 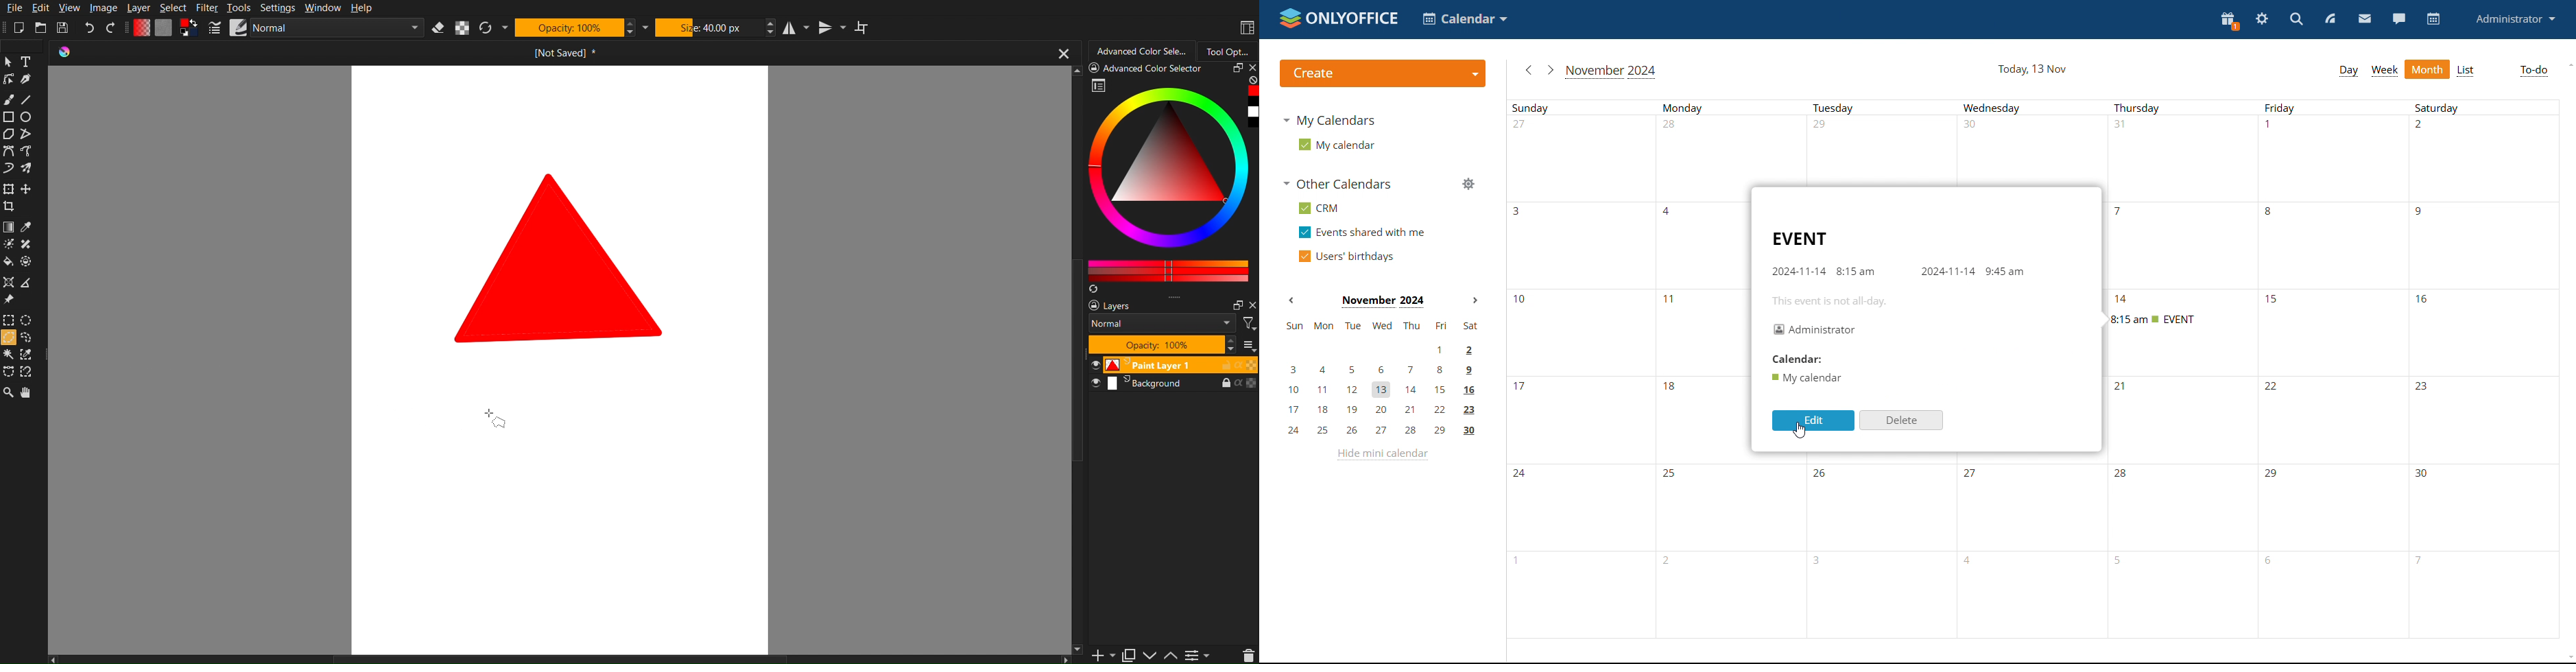 What do you see at coordinates (8, 371) in the screenshot?
I see `selection free shape` at bounding box center [8, 371].